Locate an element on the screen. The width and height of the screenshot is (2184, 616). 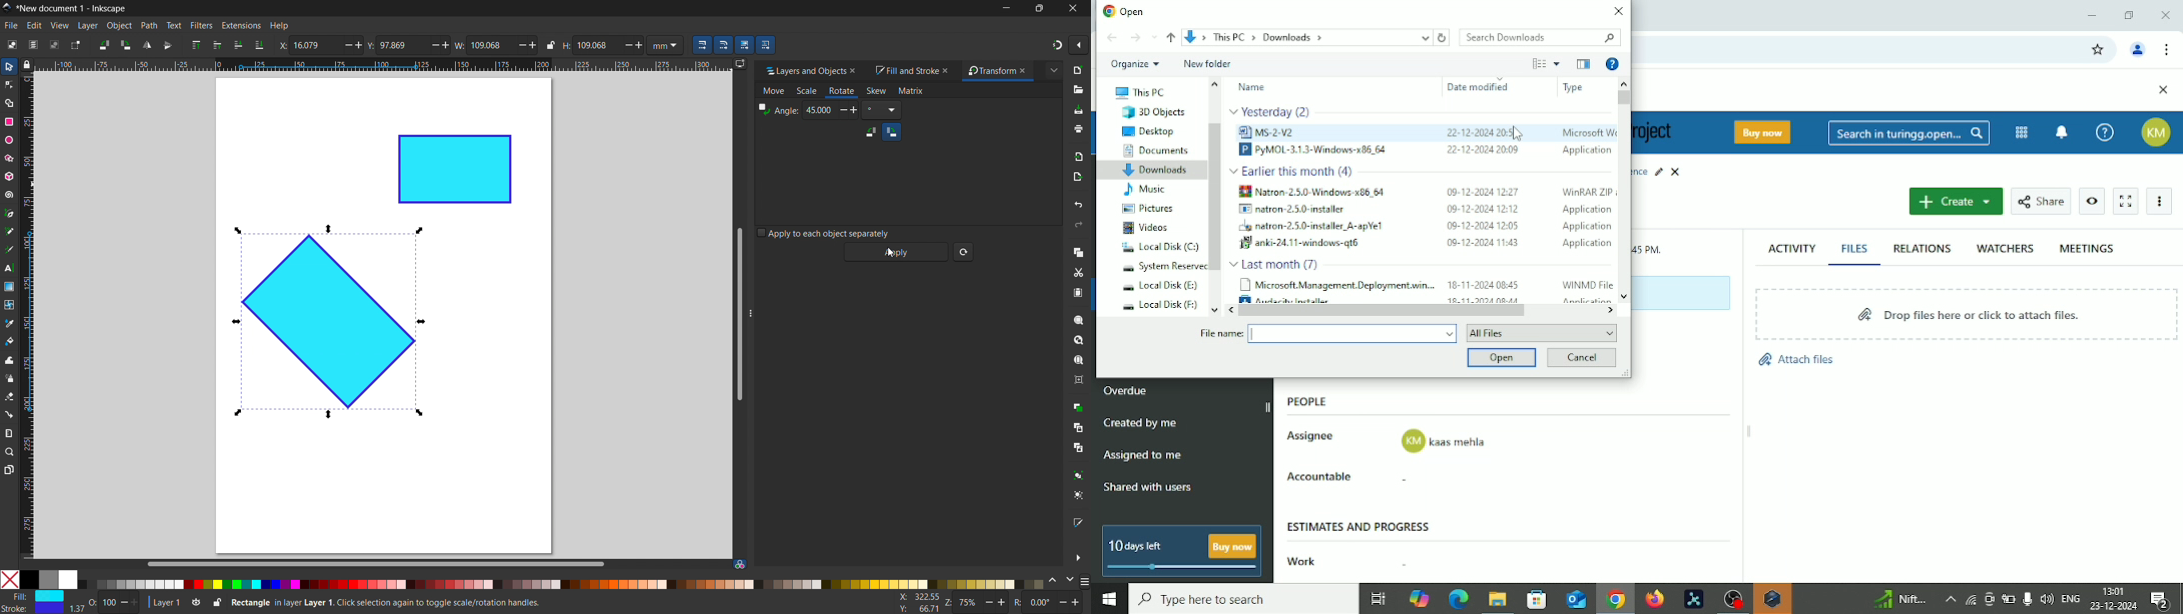
raise is located at coordinates (217, 45).